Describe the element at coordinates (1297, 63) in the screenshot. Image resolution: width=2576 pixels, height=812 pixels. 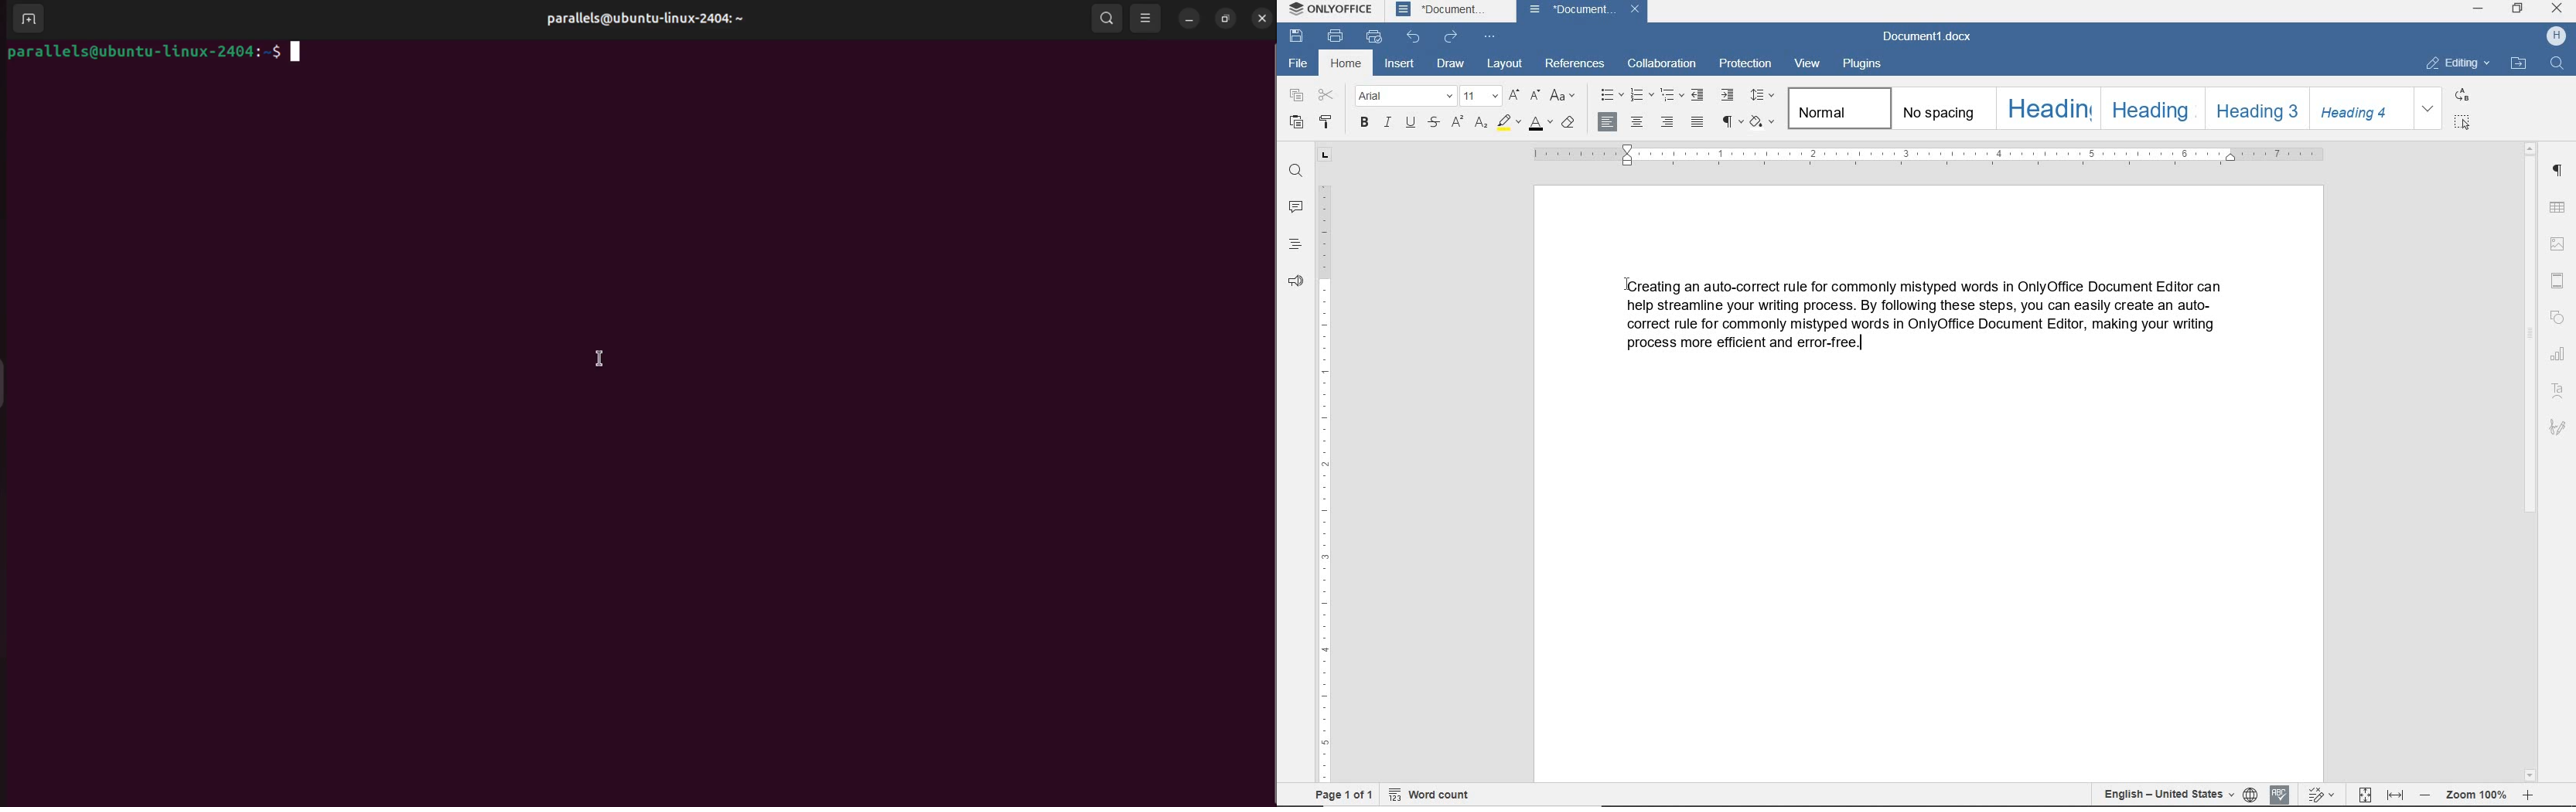
I see `file` at that location.